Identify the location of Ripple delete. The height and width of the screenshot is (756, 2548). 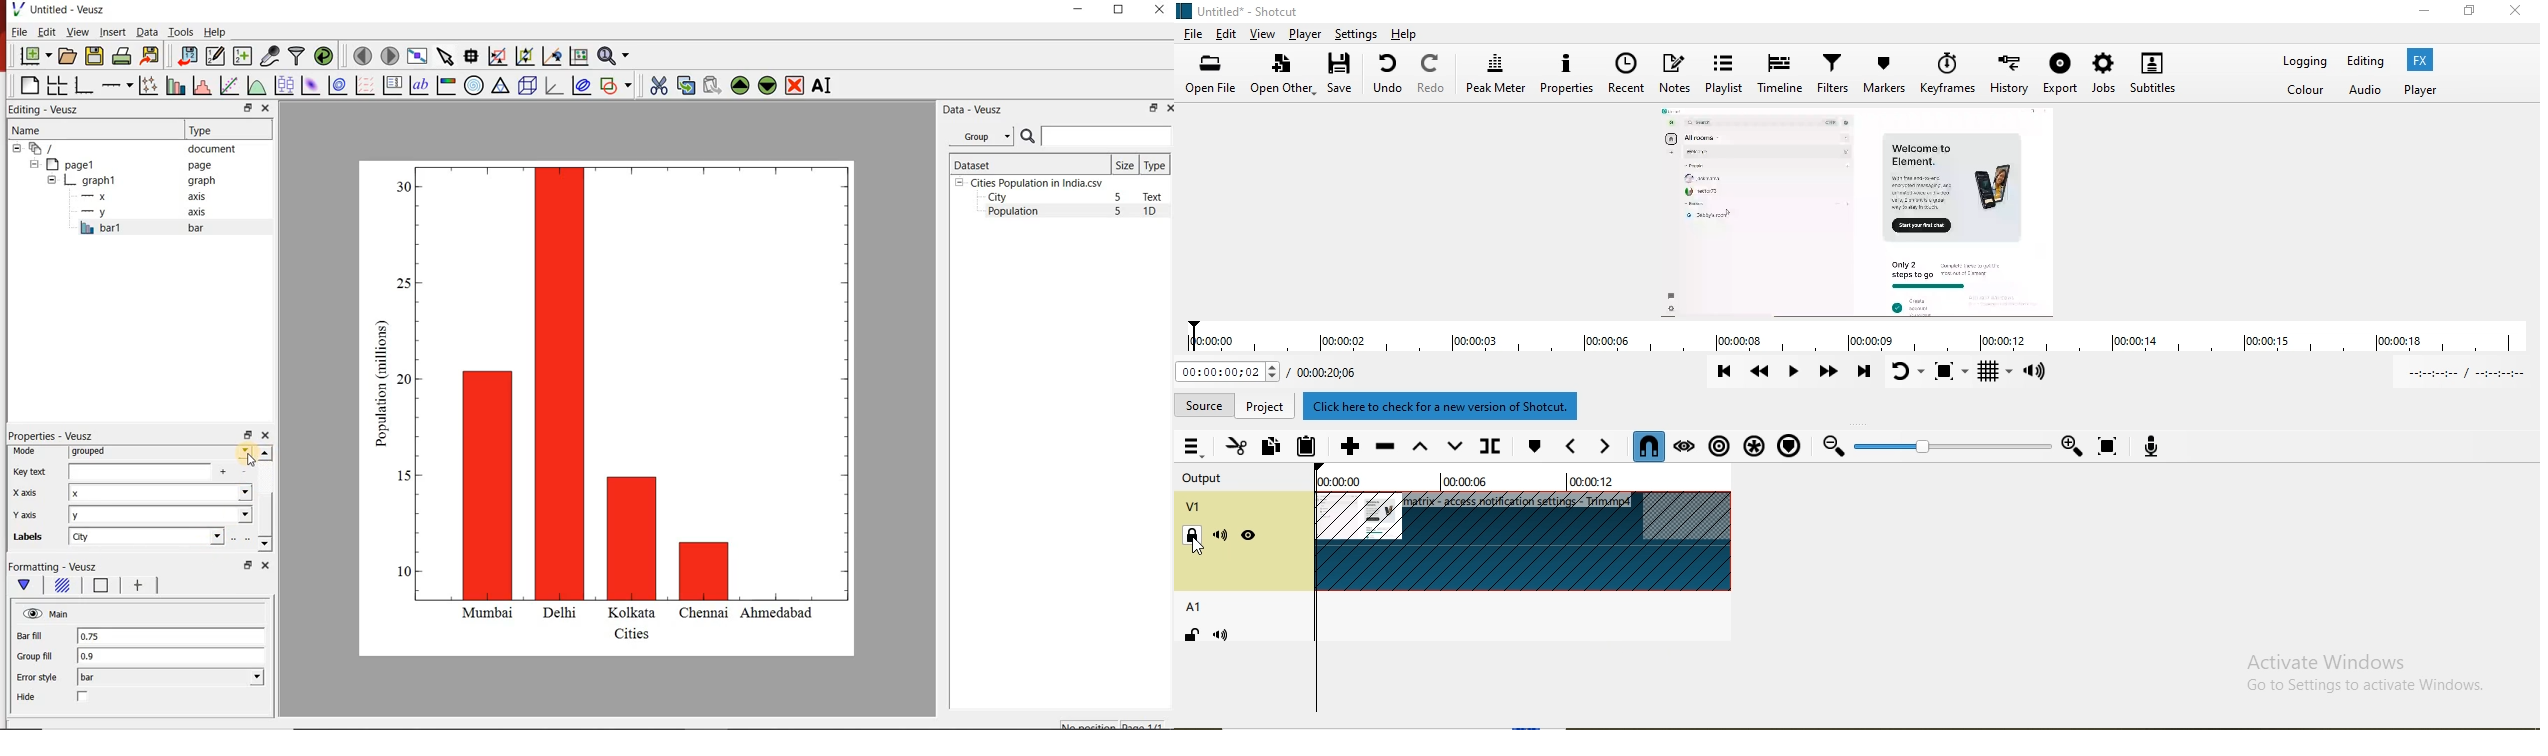
(1383, 448).